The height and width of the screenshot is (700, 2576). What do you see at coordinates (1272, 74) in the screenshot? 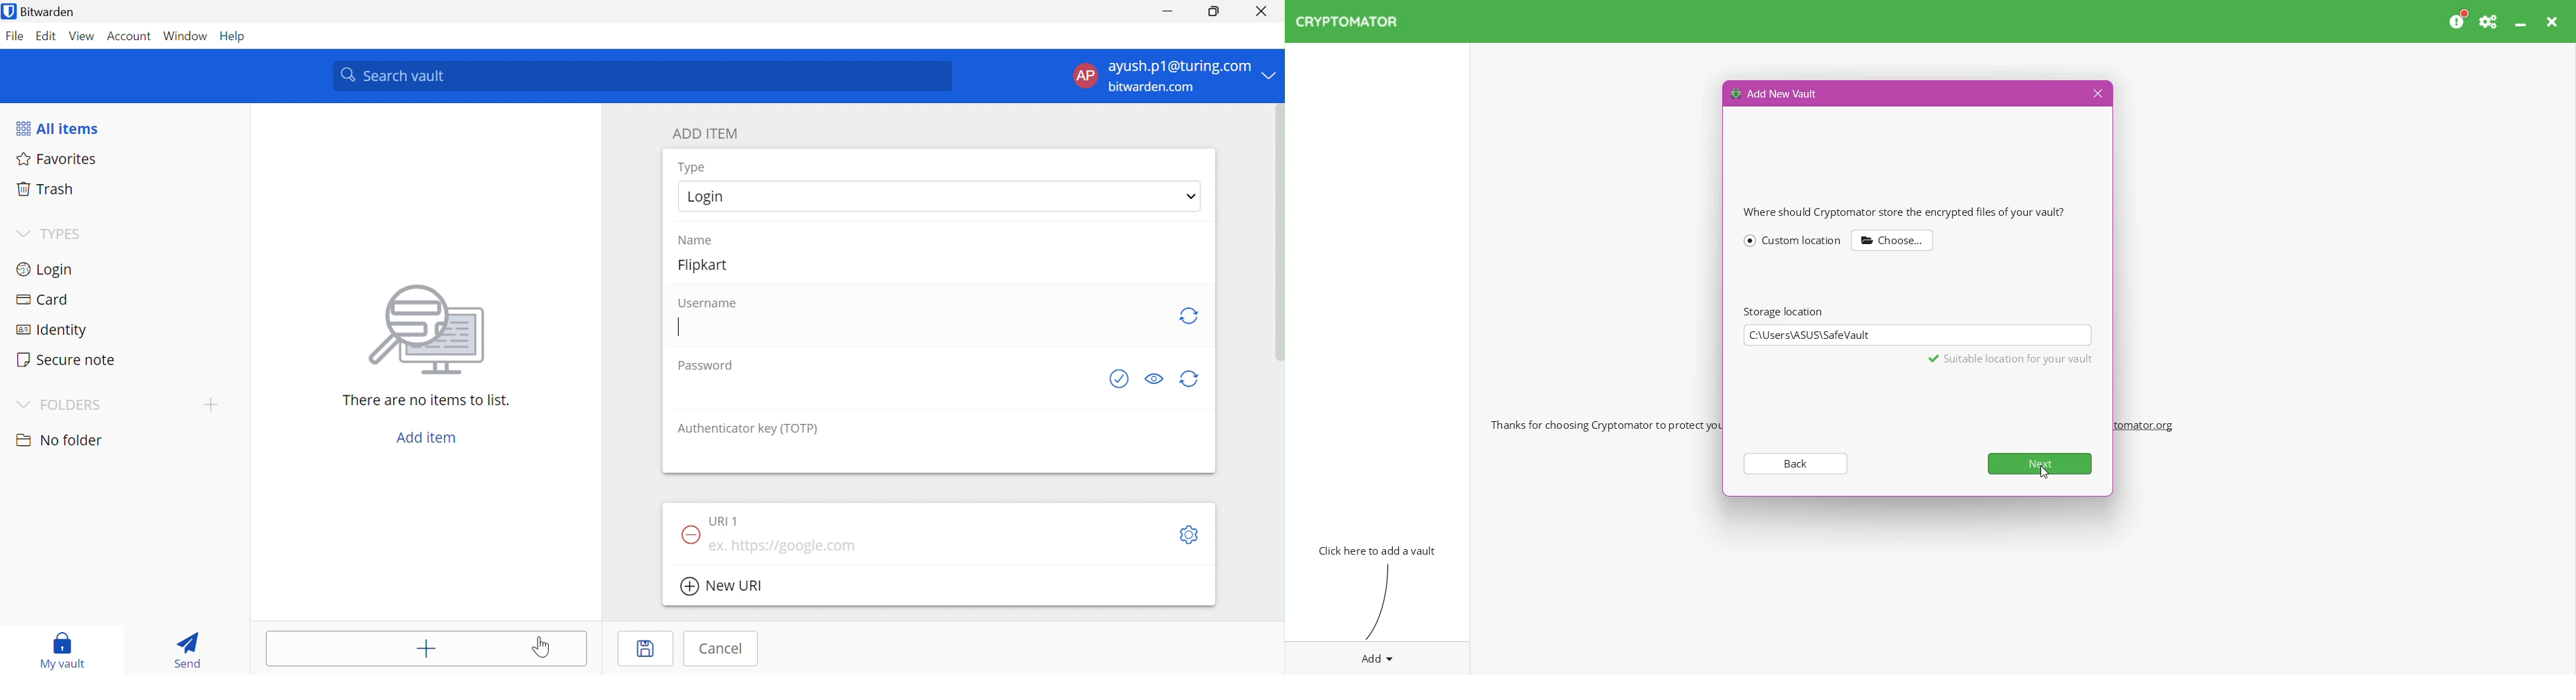
I see `Drop Down` at bounding box center [1272, 74].